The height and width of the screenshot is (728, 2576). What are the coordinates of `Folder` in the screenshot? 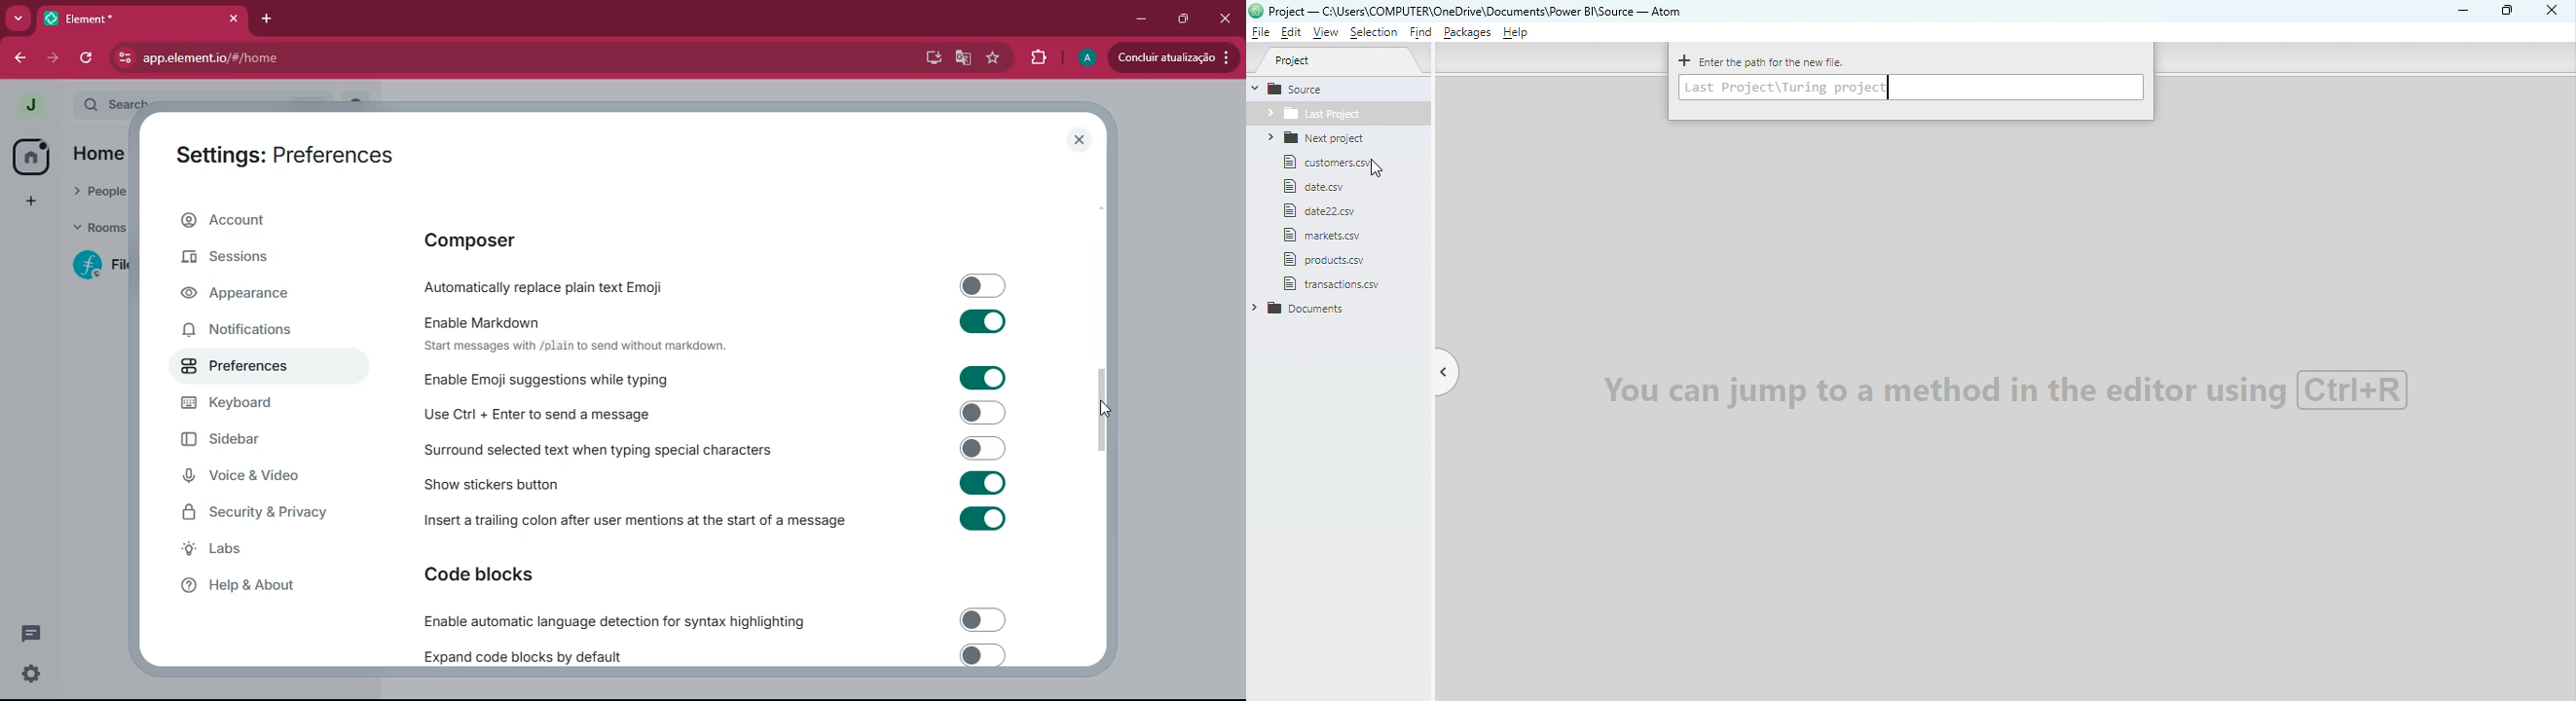 It's located at (1337, 116).